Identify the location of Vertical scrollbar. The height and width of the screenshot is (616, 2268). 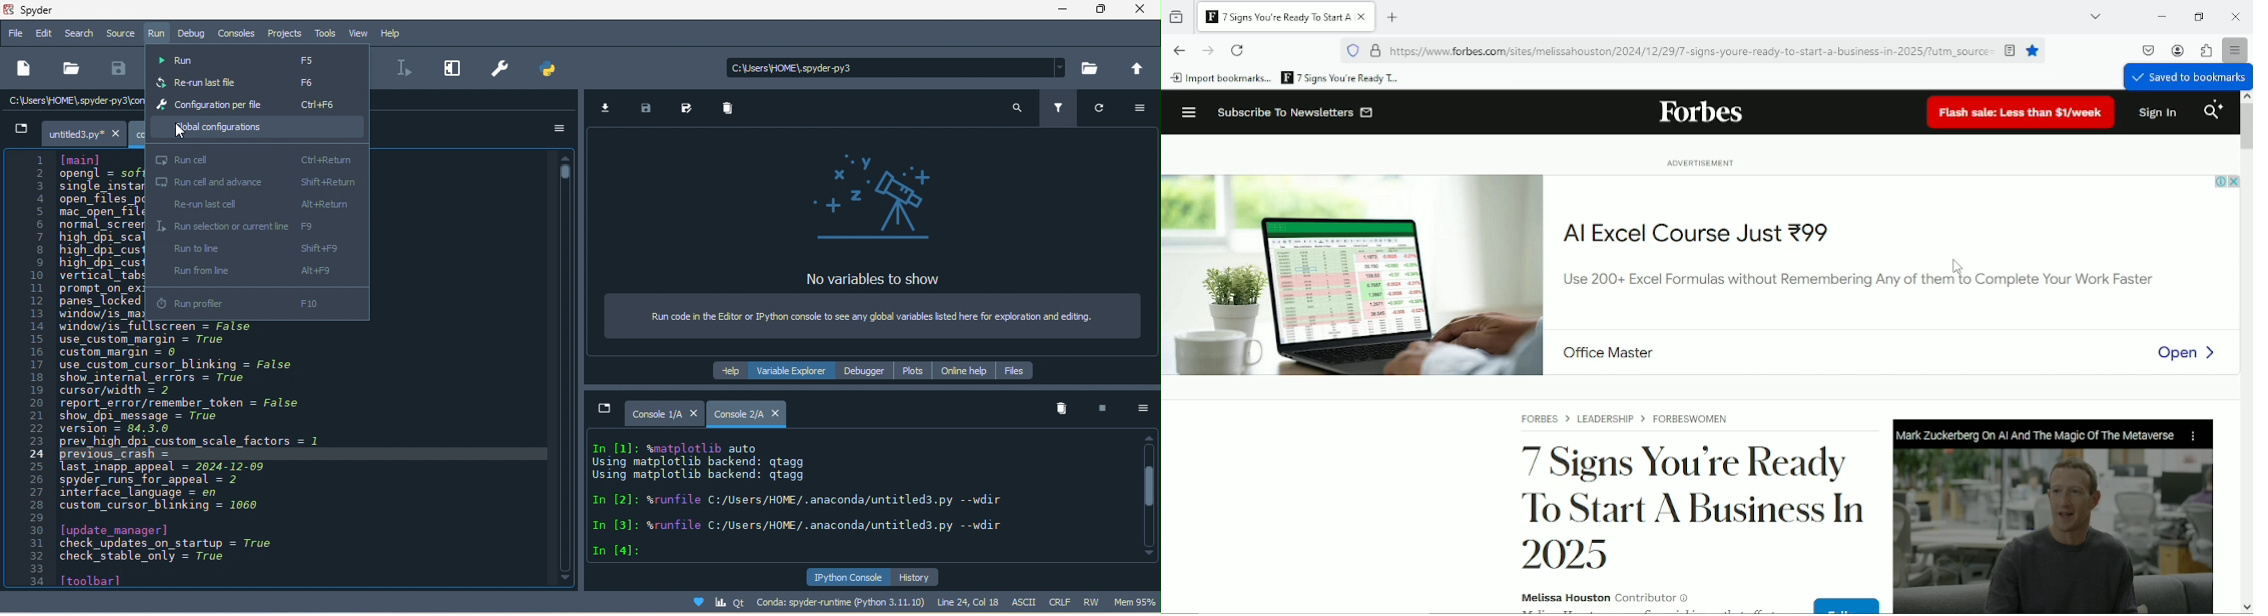
(2246, 126).